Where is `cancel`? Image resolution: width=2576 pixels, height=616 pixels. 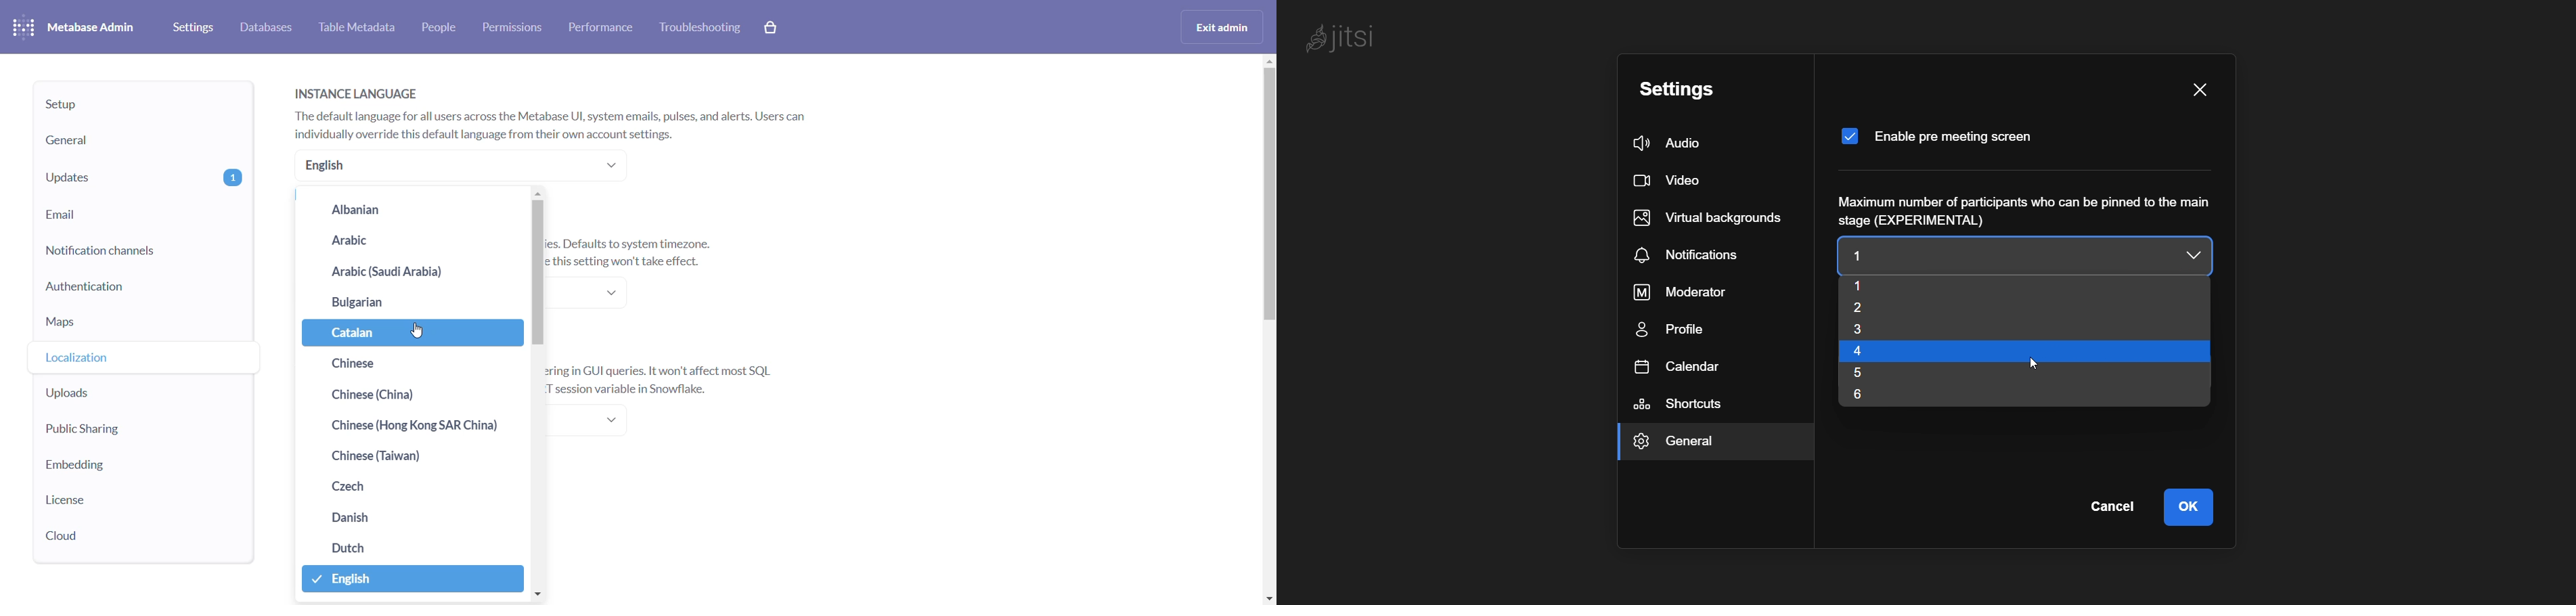 cancel is located at coordinates (2112, 506).